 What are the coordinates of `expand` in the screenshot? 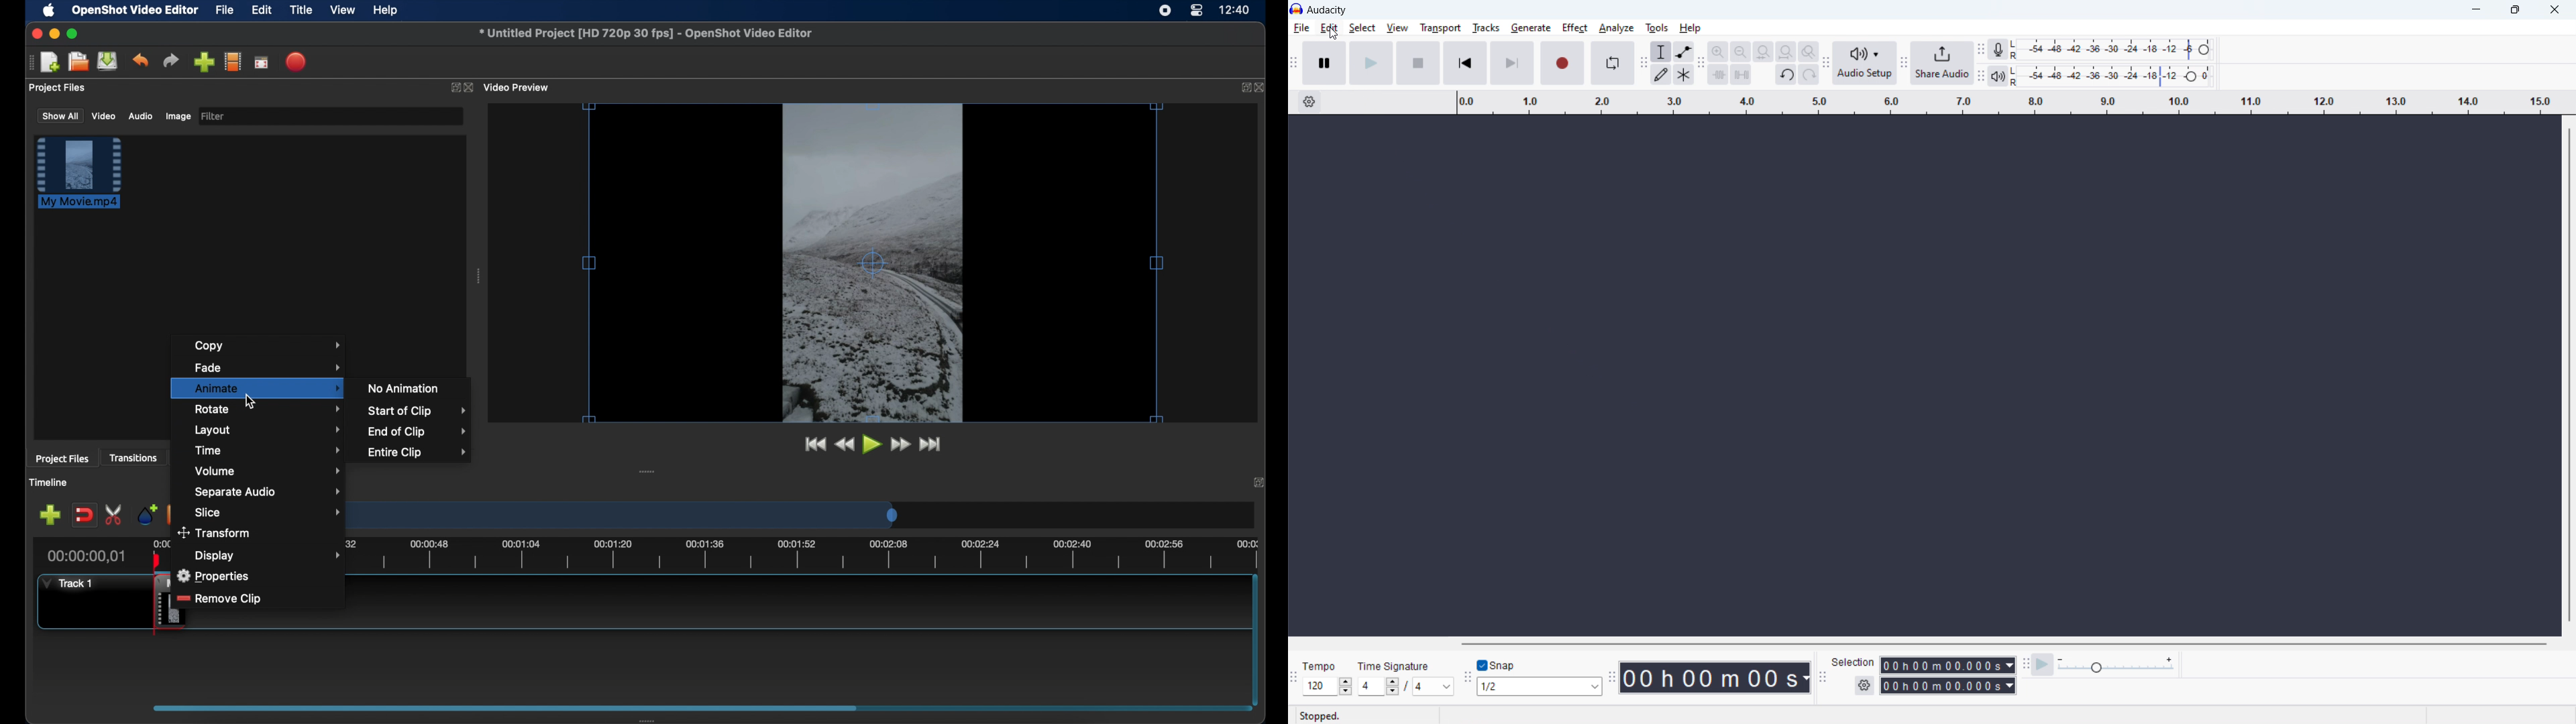 It's located at (1243, 87).